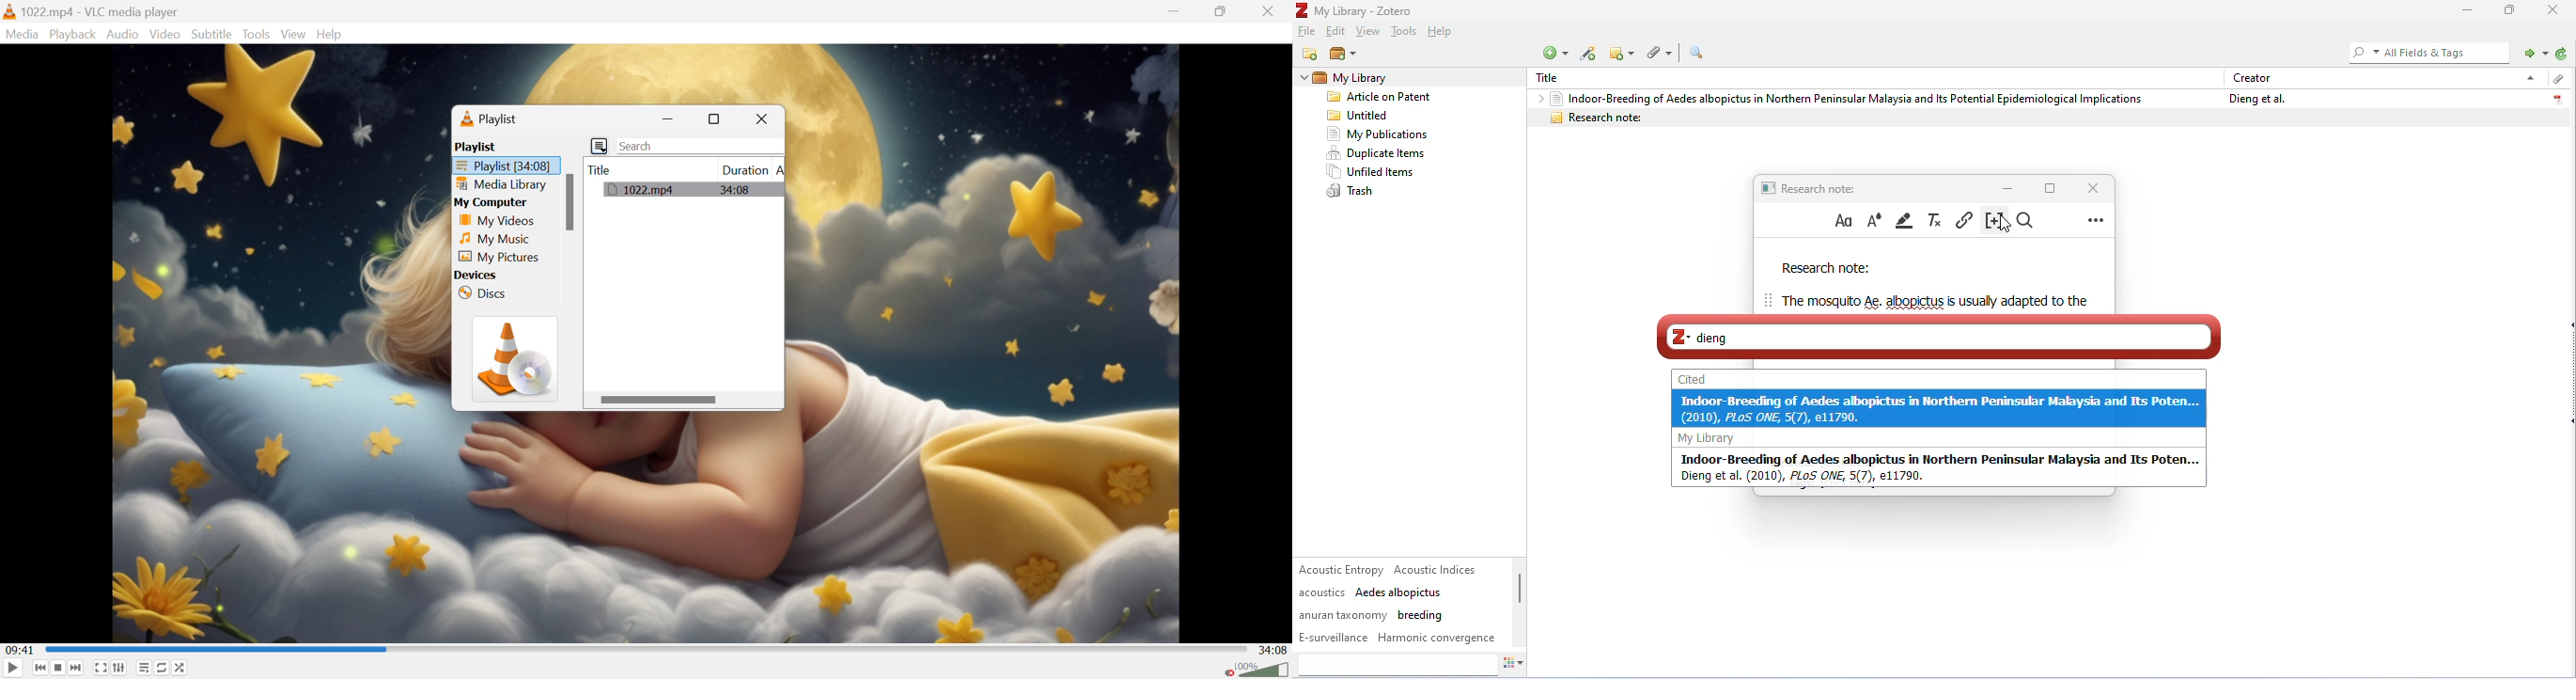  What do you see at coordinates (737, 189) in the screenshot?
I see `34:08` at bounding box center [737, 189].